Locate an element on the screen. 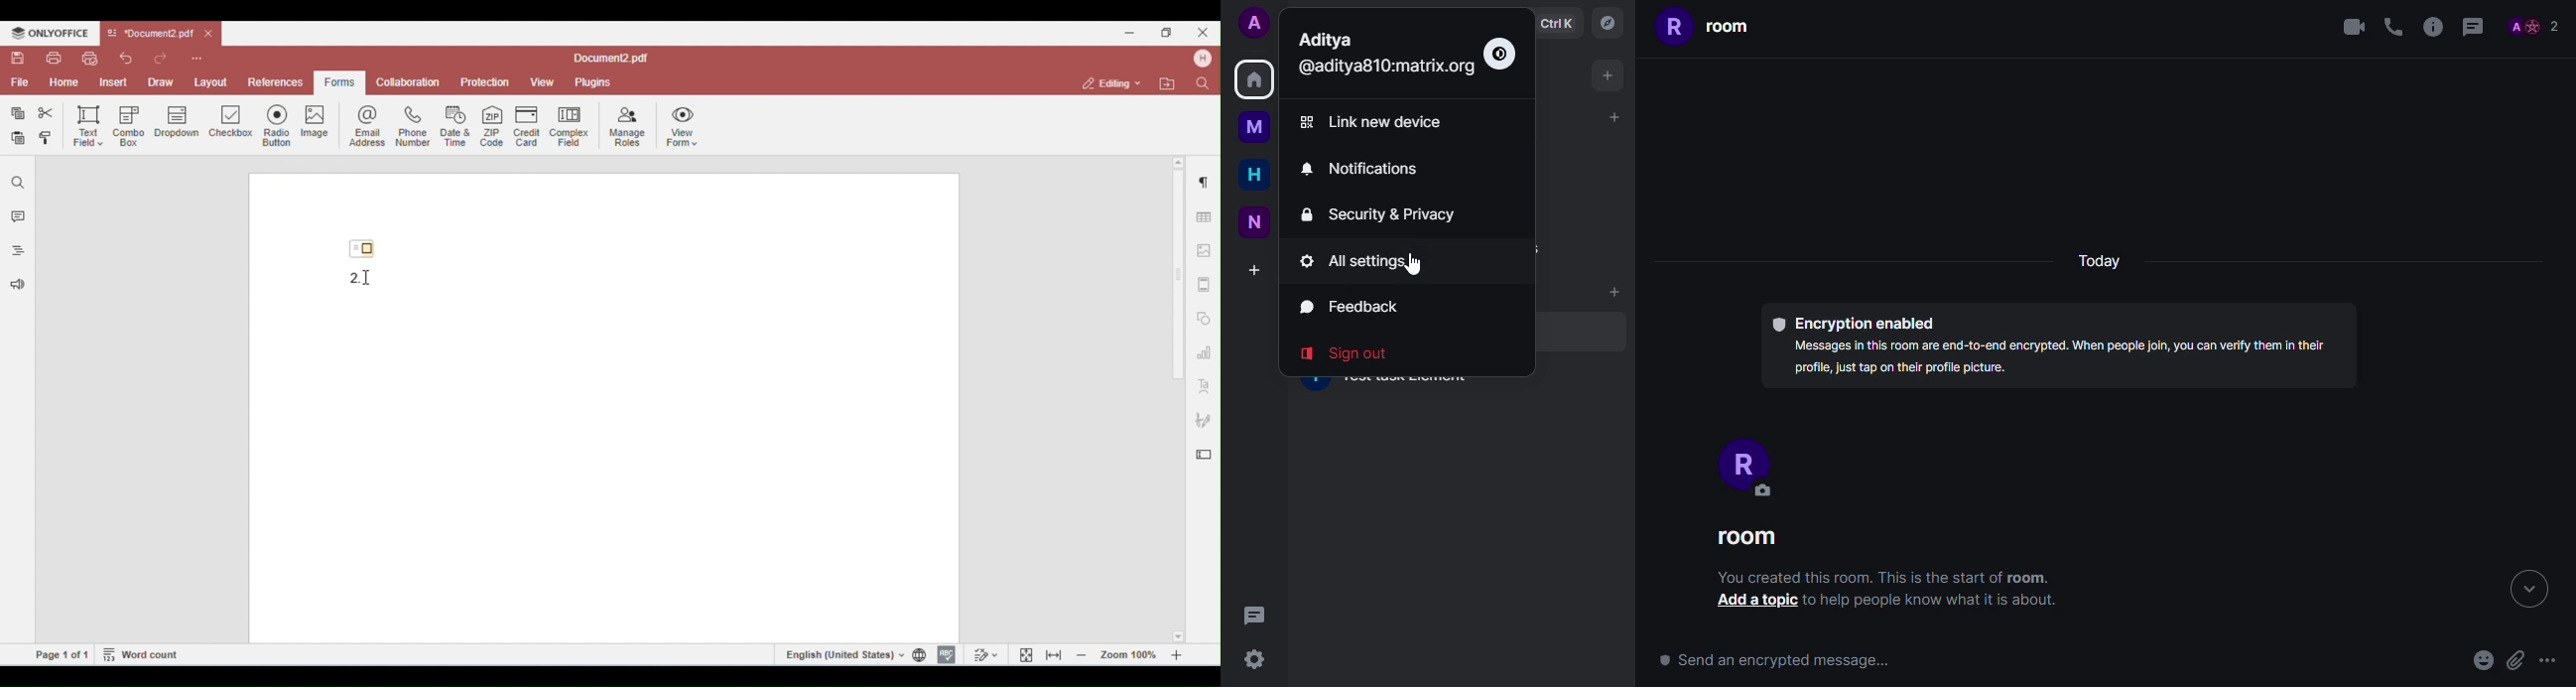  © Encryption enabled
Messages In this room are end-to-end encrypted. When people Join, you can verlfy them In thelr
profile, just tap on their profile picture. is located at coordinates (2059, 344).